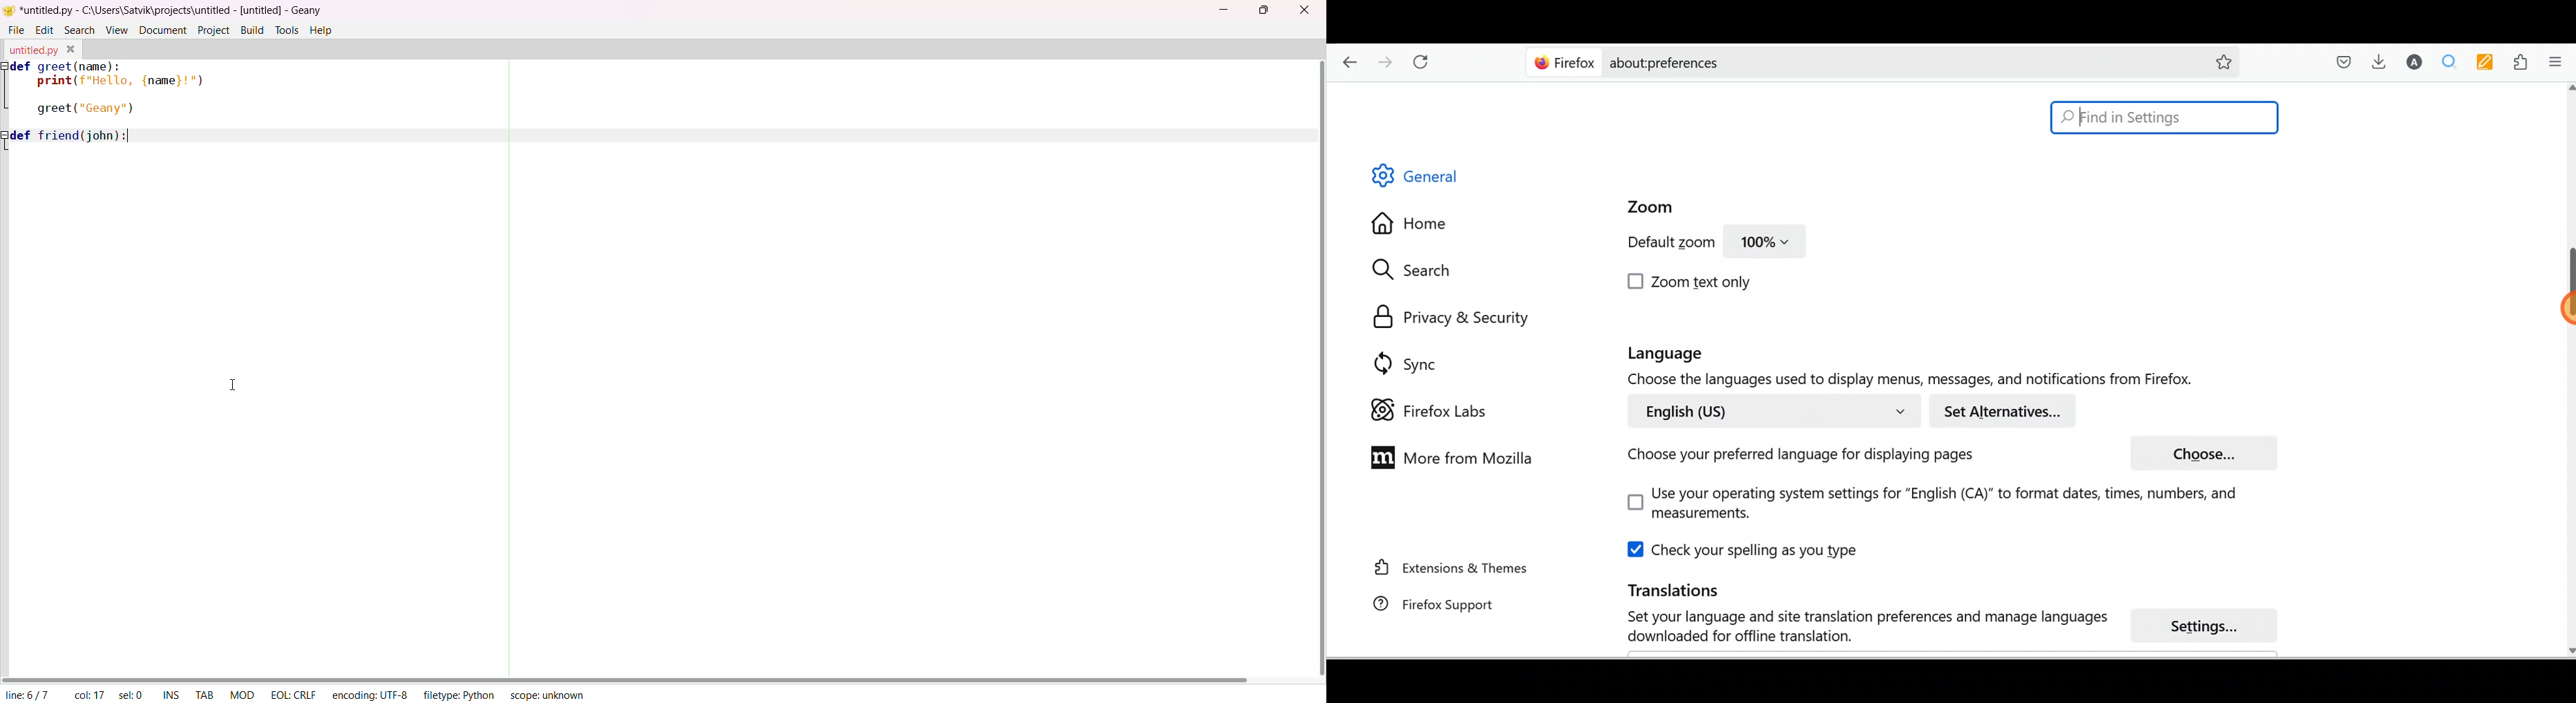 The width and height of the screenshot is (2576, 728). I want to click on INS, so click(171, 694).